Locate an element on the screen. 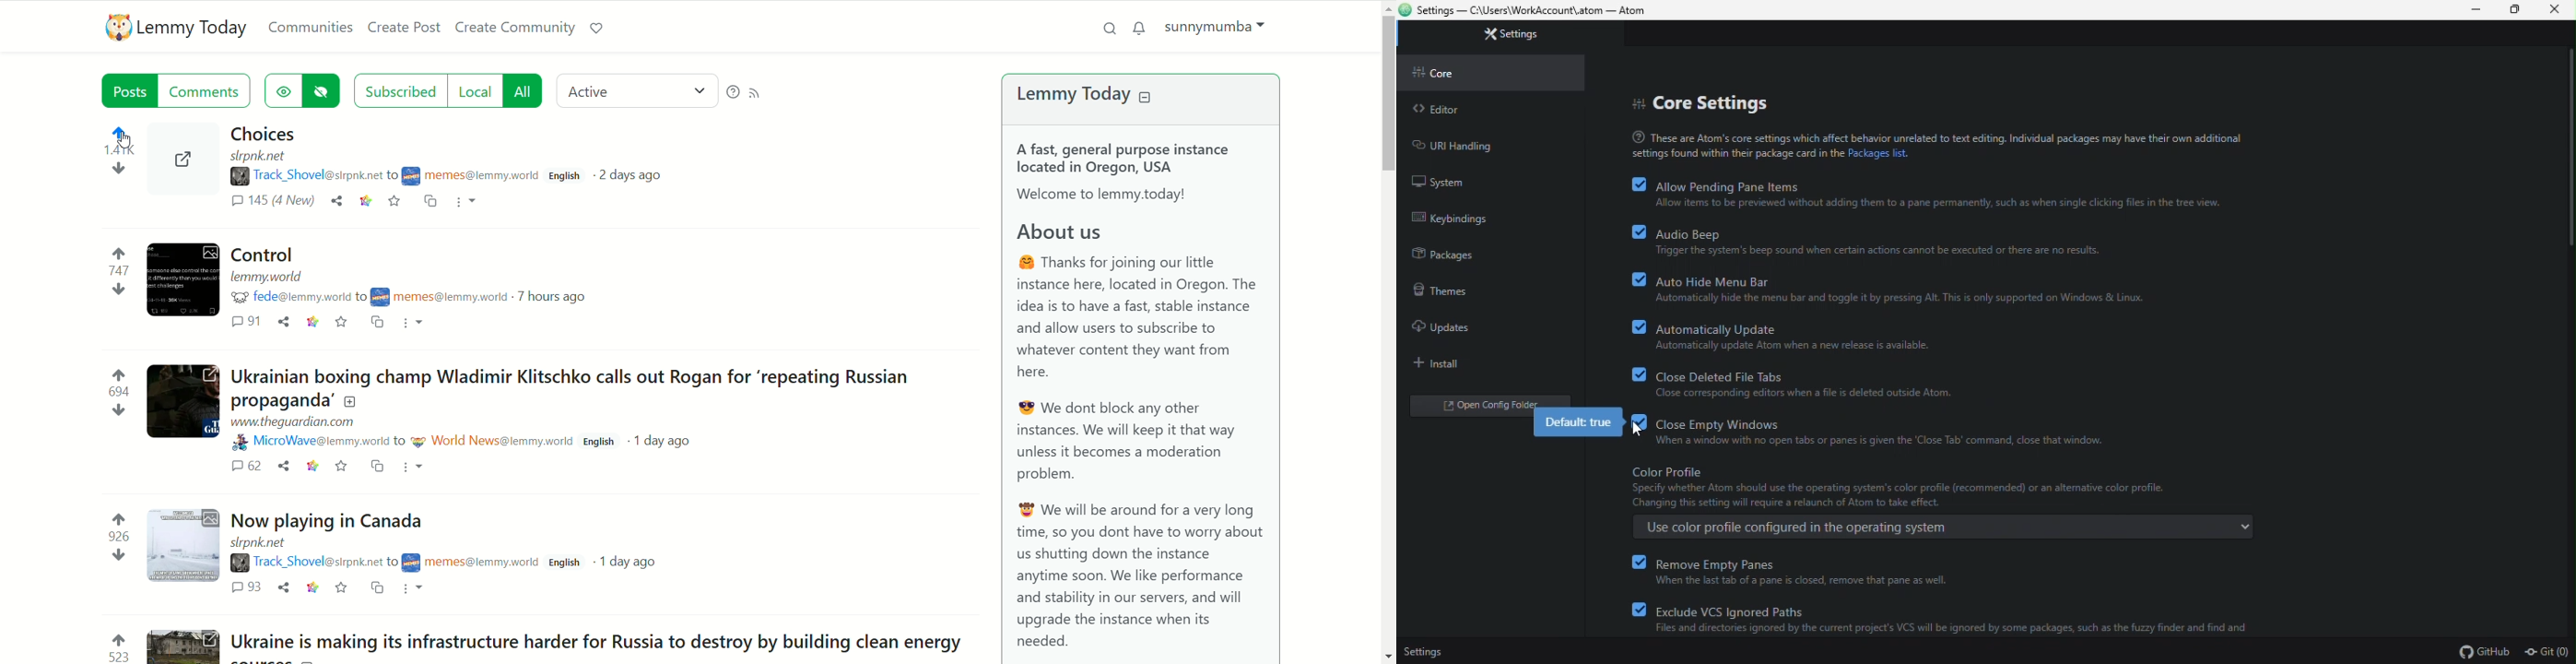  1day ago is located at coordinates (629, 560).